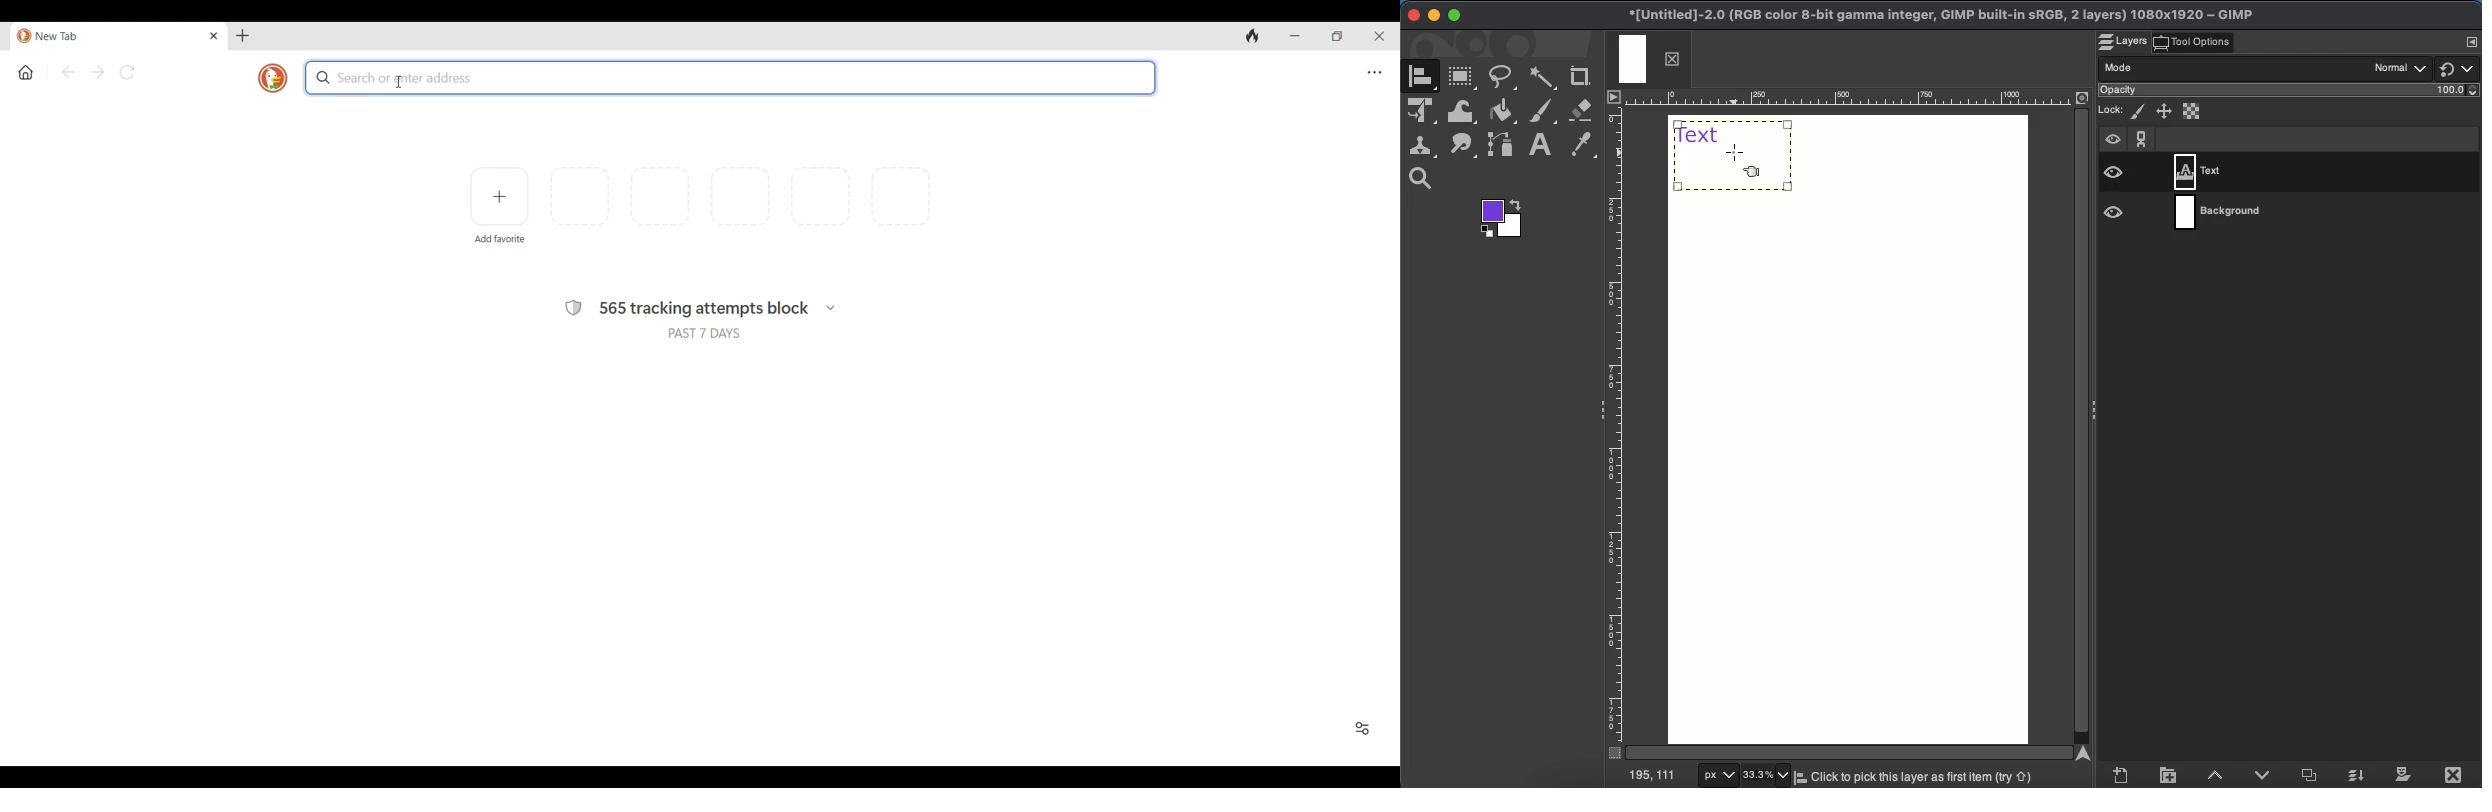 The image size is (2492, 812). What do you see at coordinates (1425, 179) in the screenshot?
I see `Zoom` at bounding box center [1425, 179].